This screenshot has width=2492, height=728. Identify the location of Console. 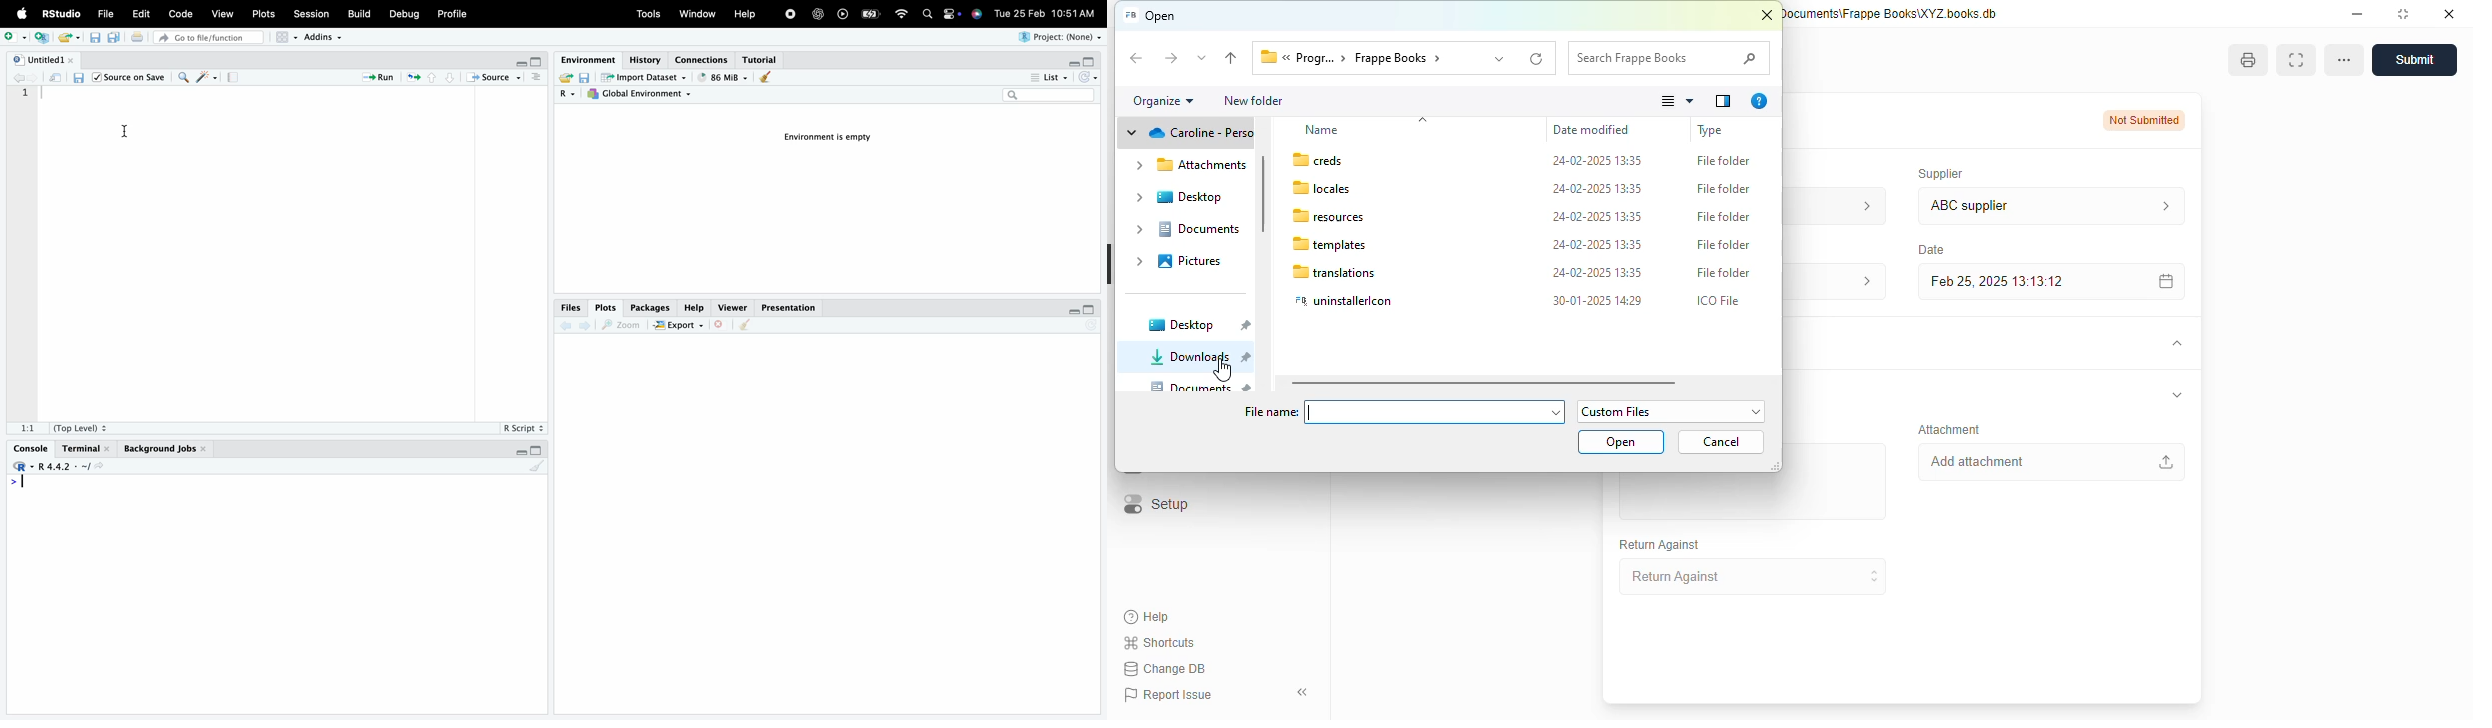
(31, 444).